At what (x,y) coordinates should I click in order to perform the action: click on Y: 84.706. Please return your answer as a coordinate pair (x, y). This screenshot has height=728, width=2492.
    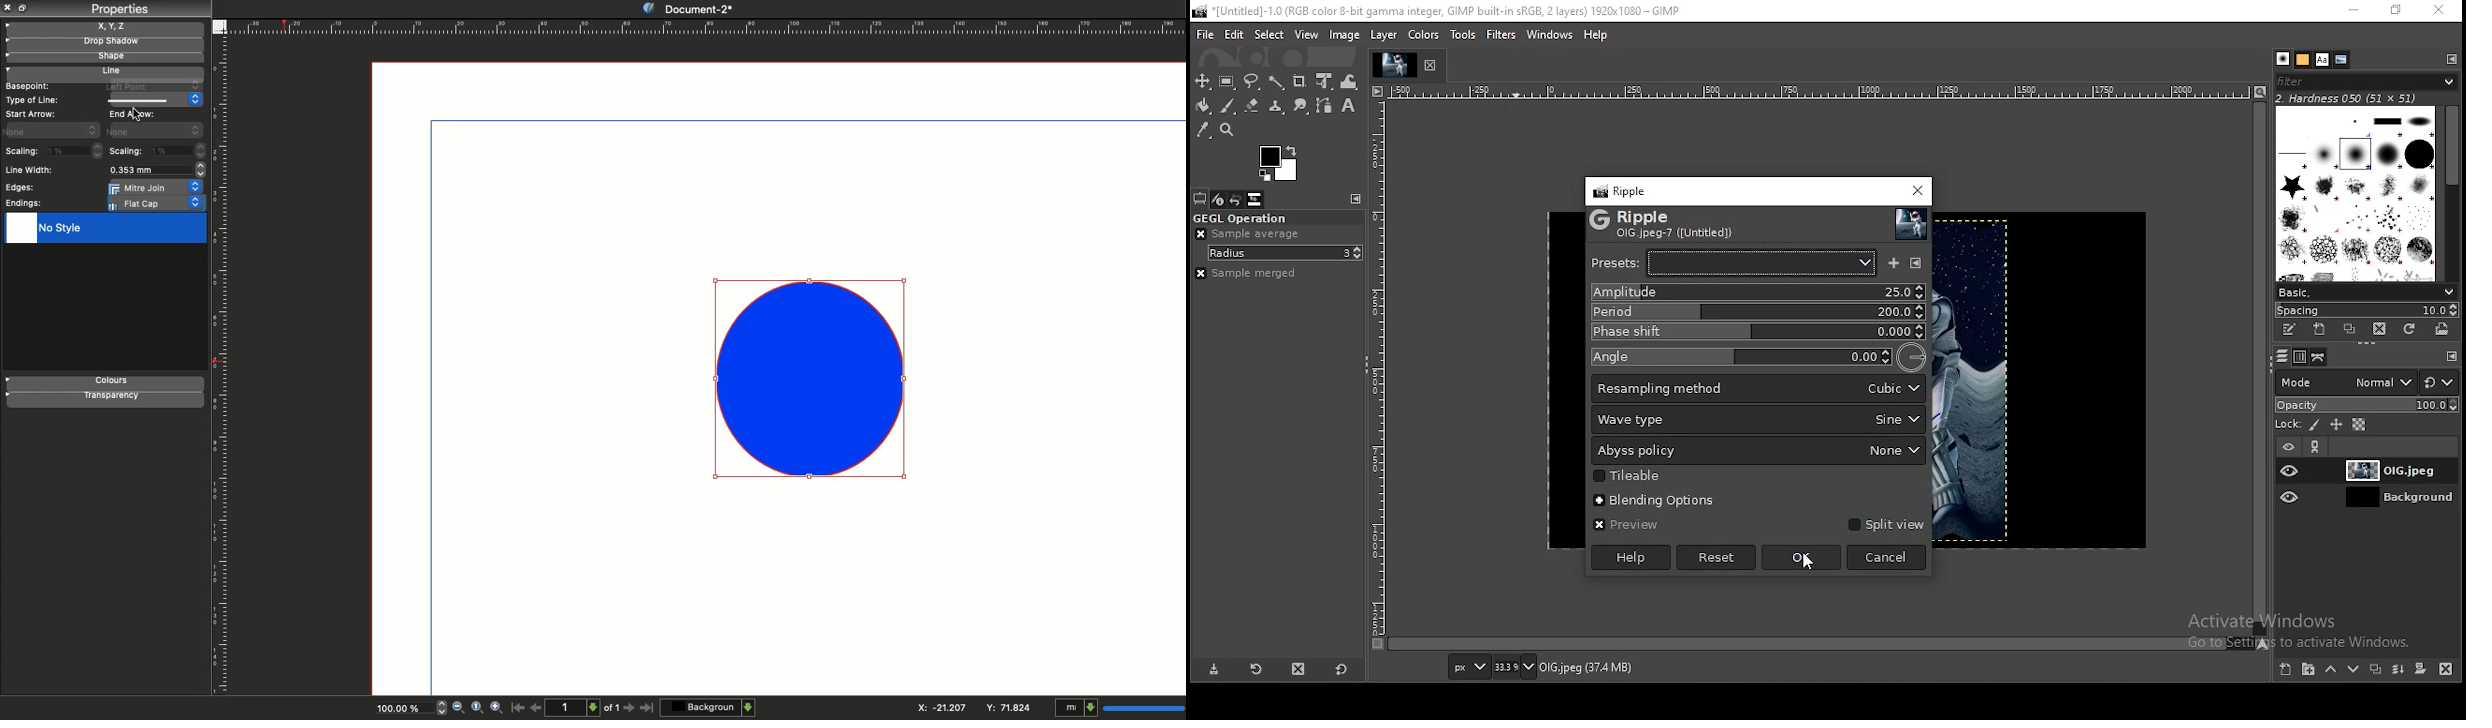
    Looking at the image, I should click on (1011, 707).